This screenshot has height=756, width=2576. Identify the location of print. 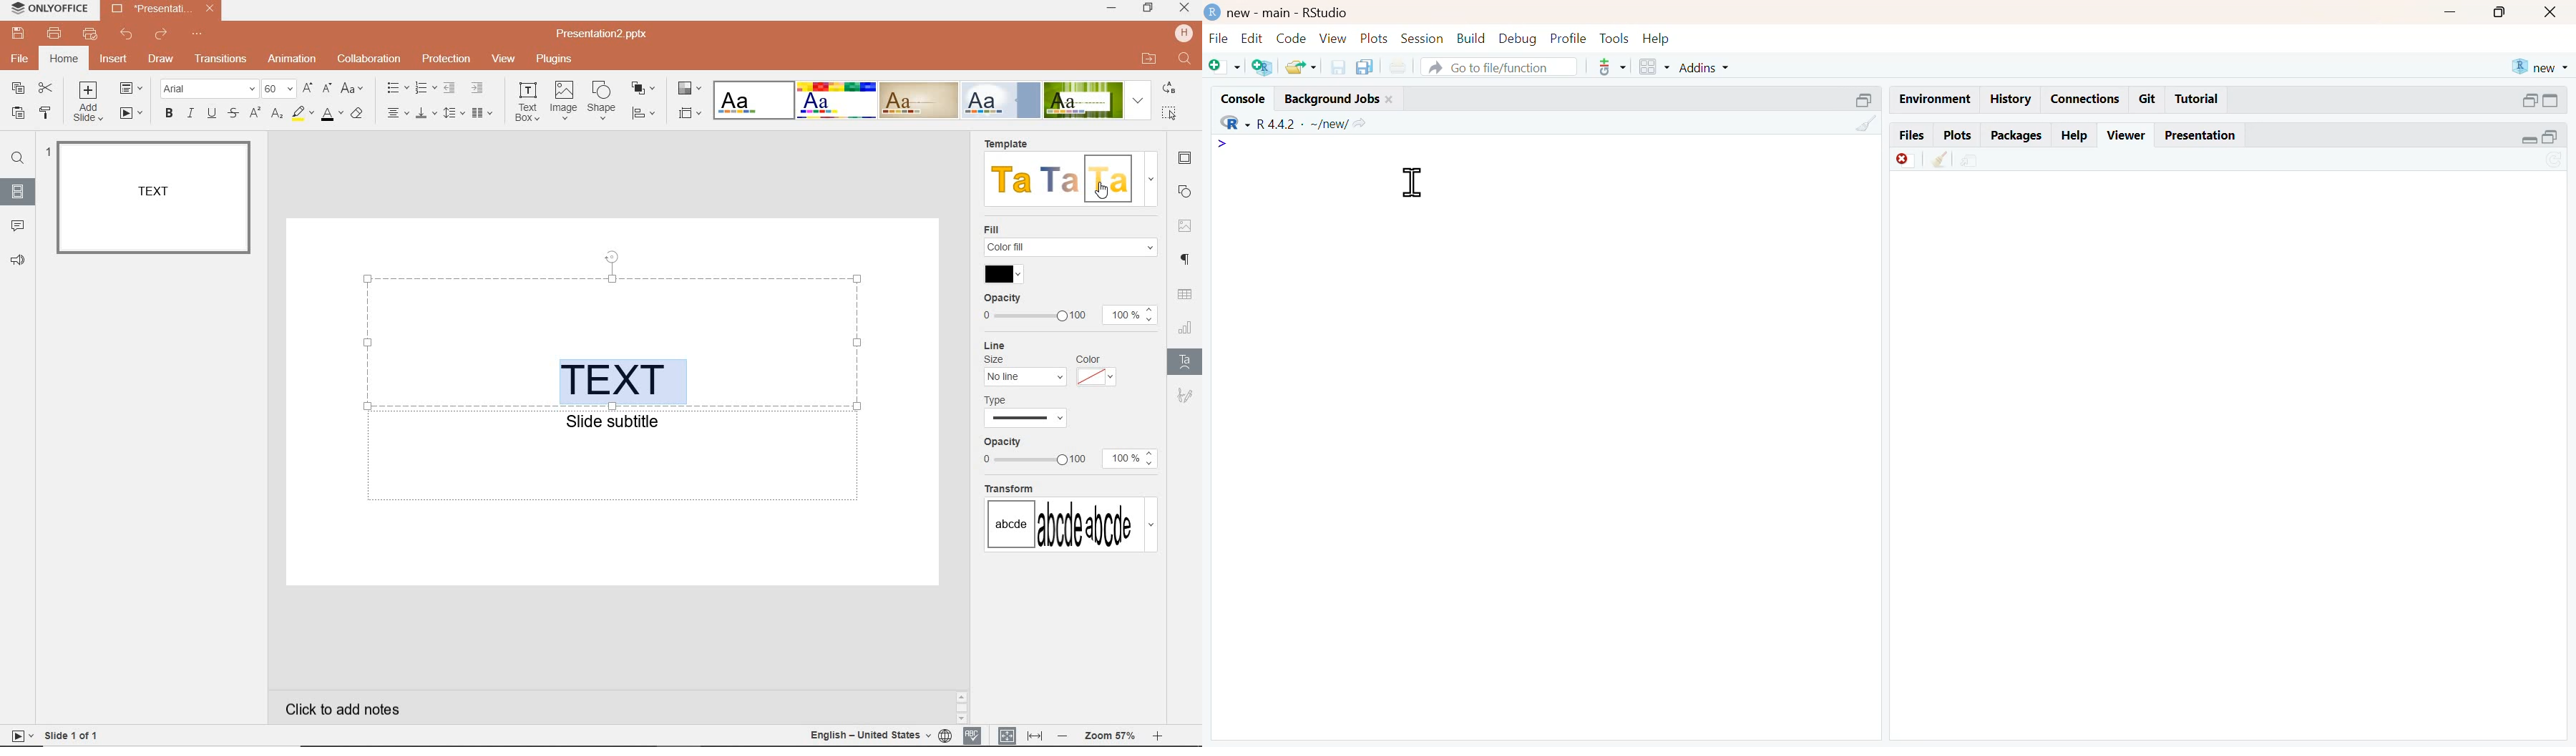
(1398, 67).